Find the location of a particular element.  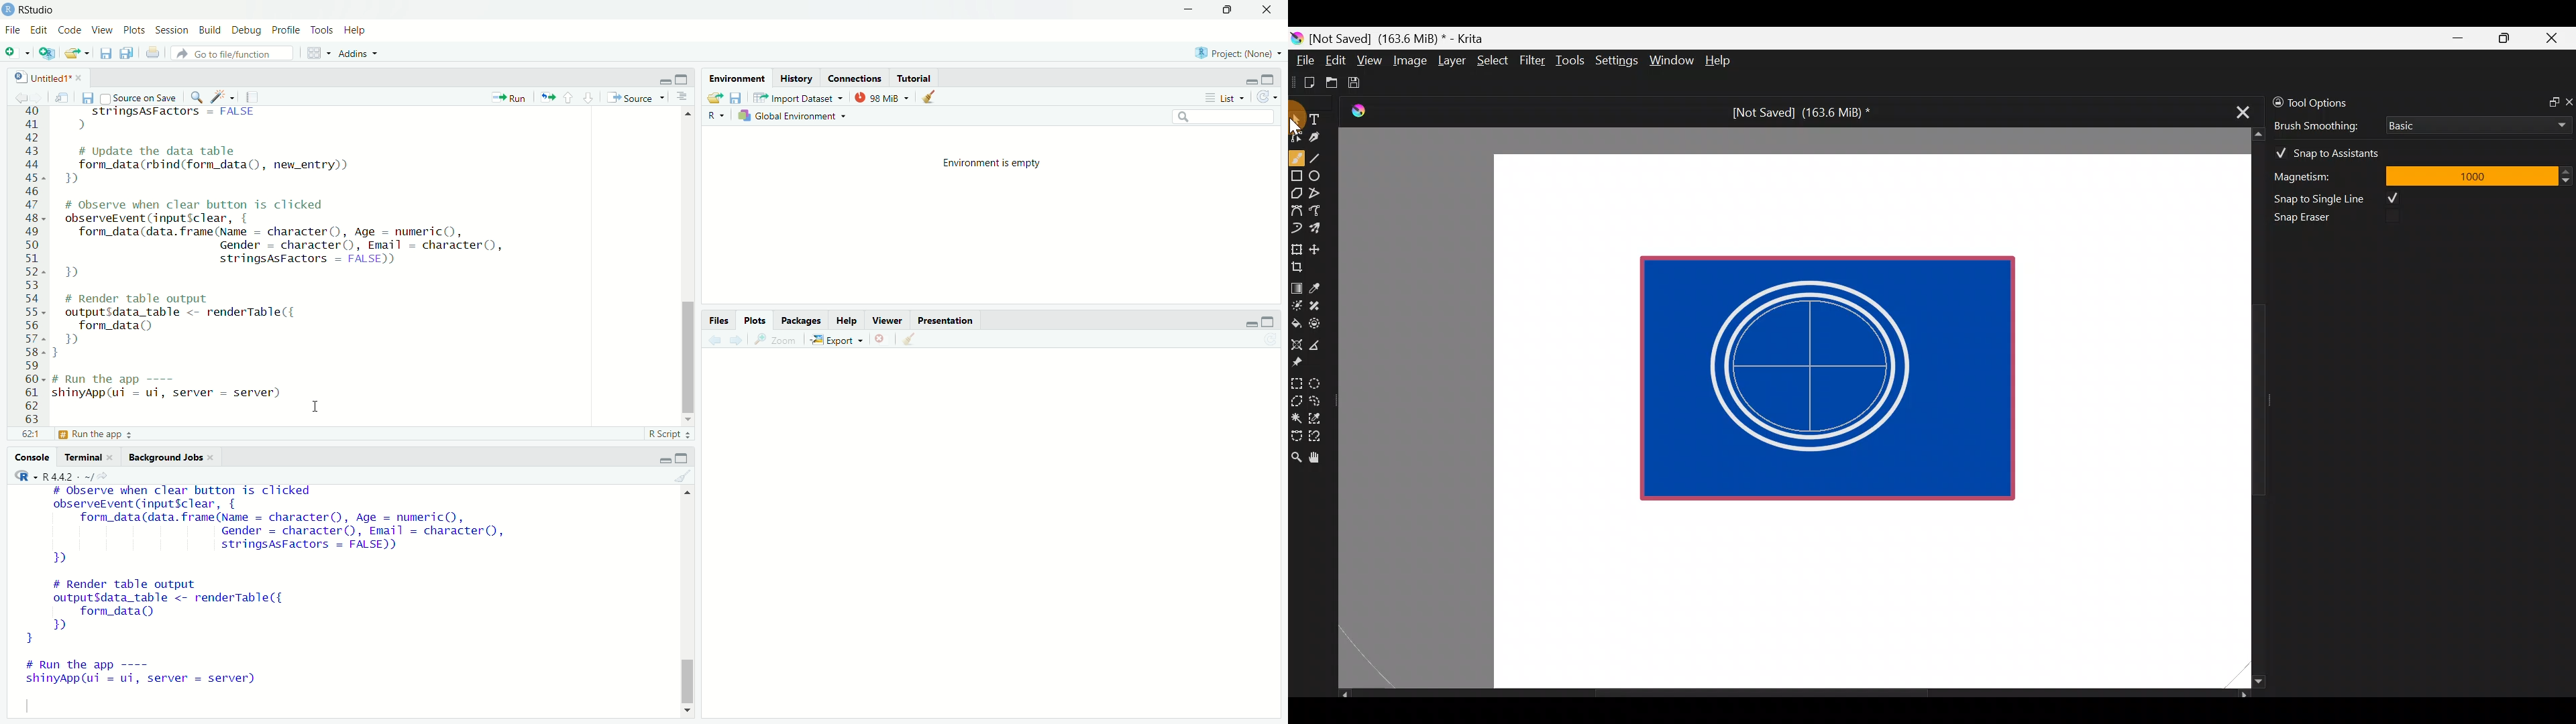

Smart patch tool is located at coordinates (1319, 305).